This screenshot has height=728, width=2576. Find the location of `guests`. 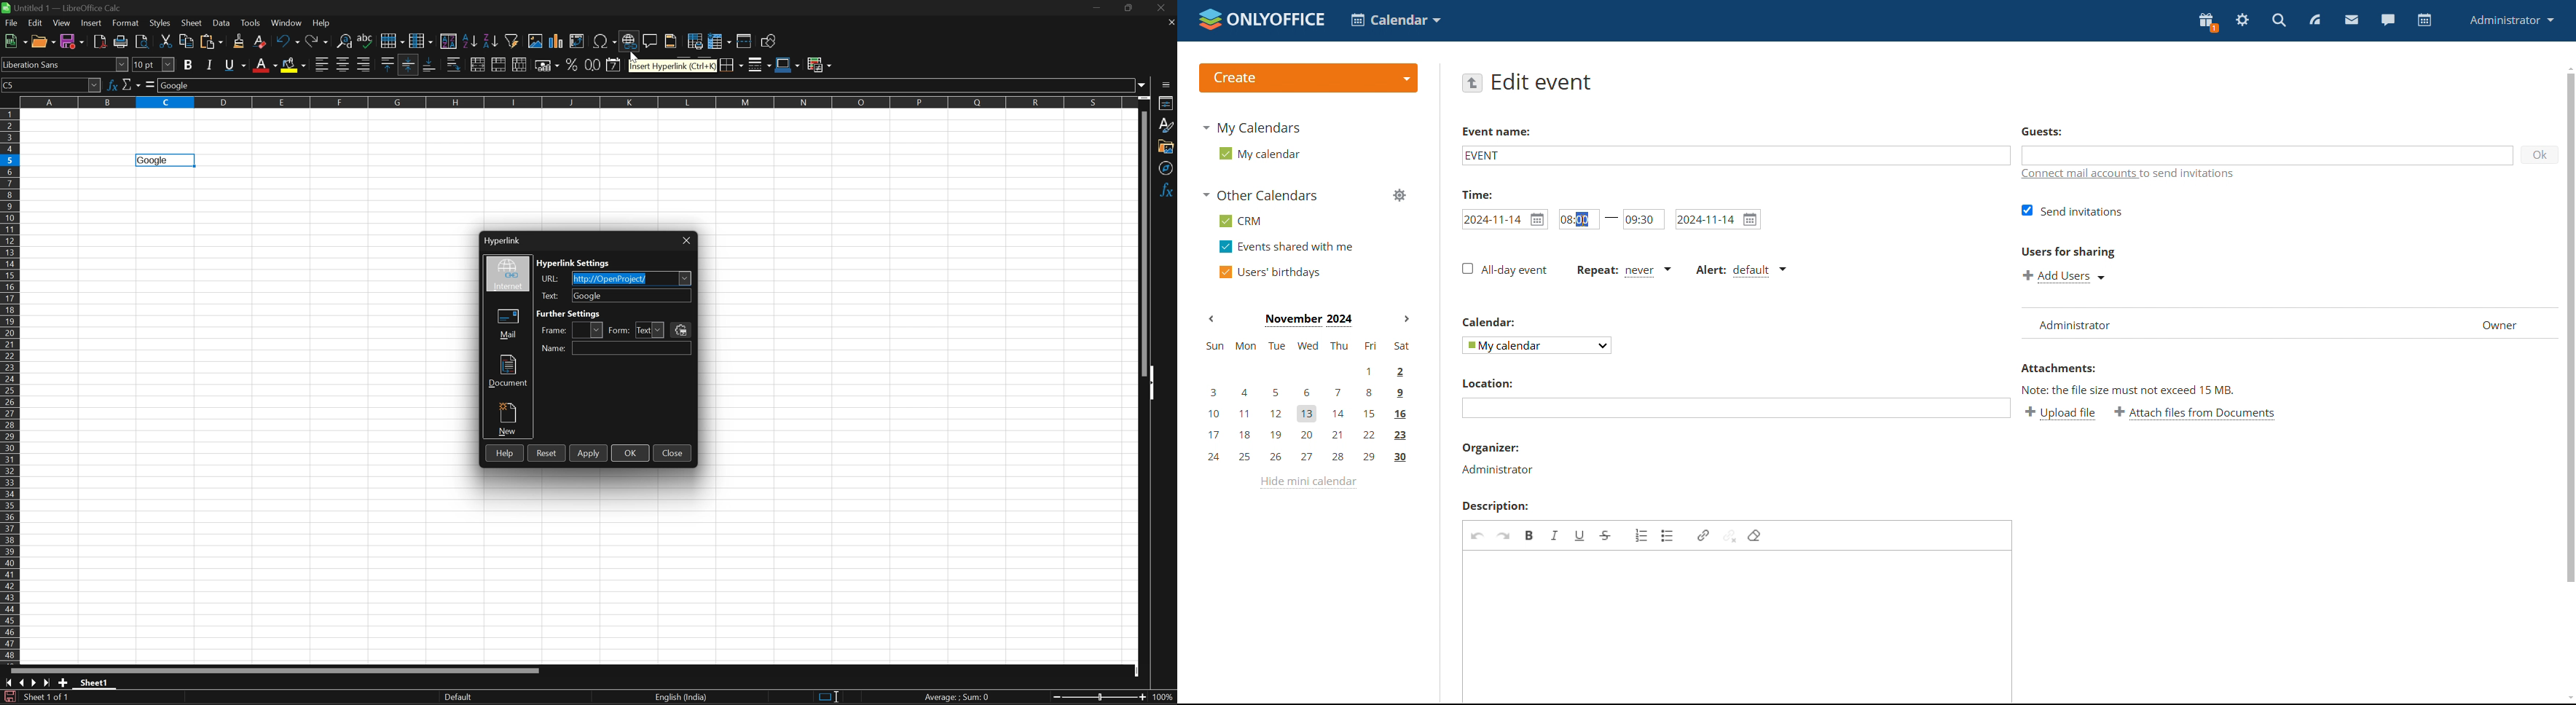

guests is located at coordinates (2043, 132).